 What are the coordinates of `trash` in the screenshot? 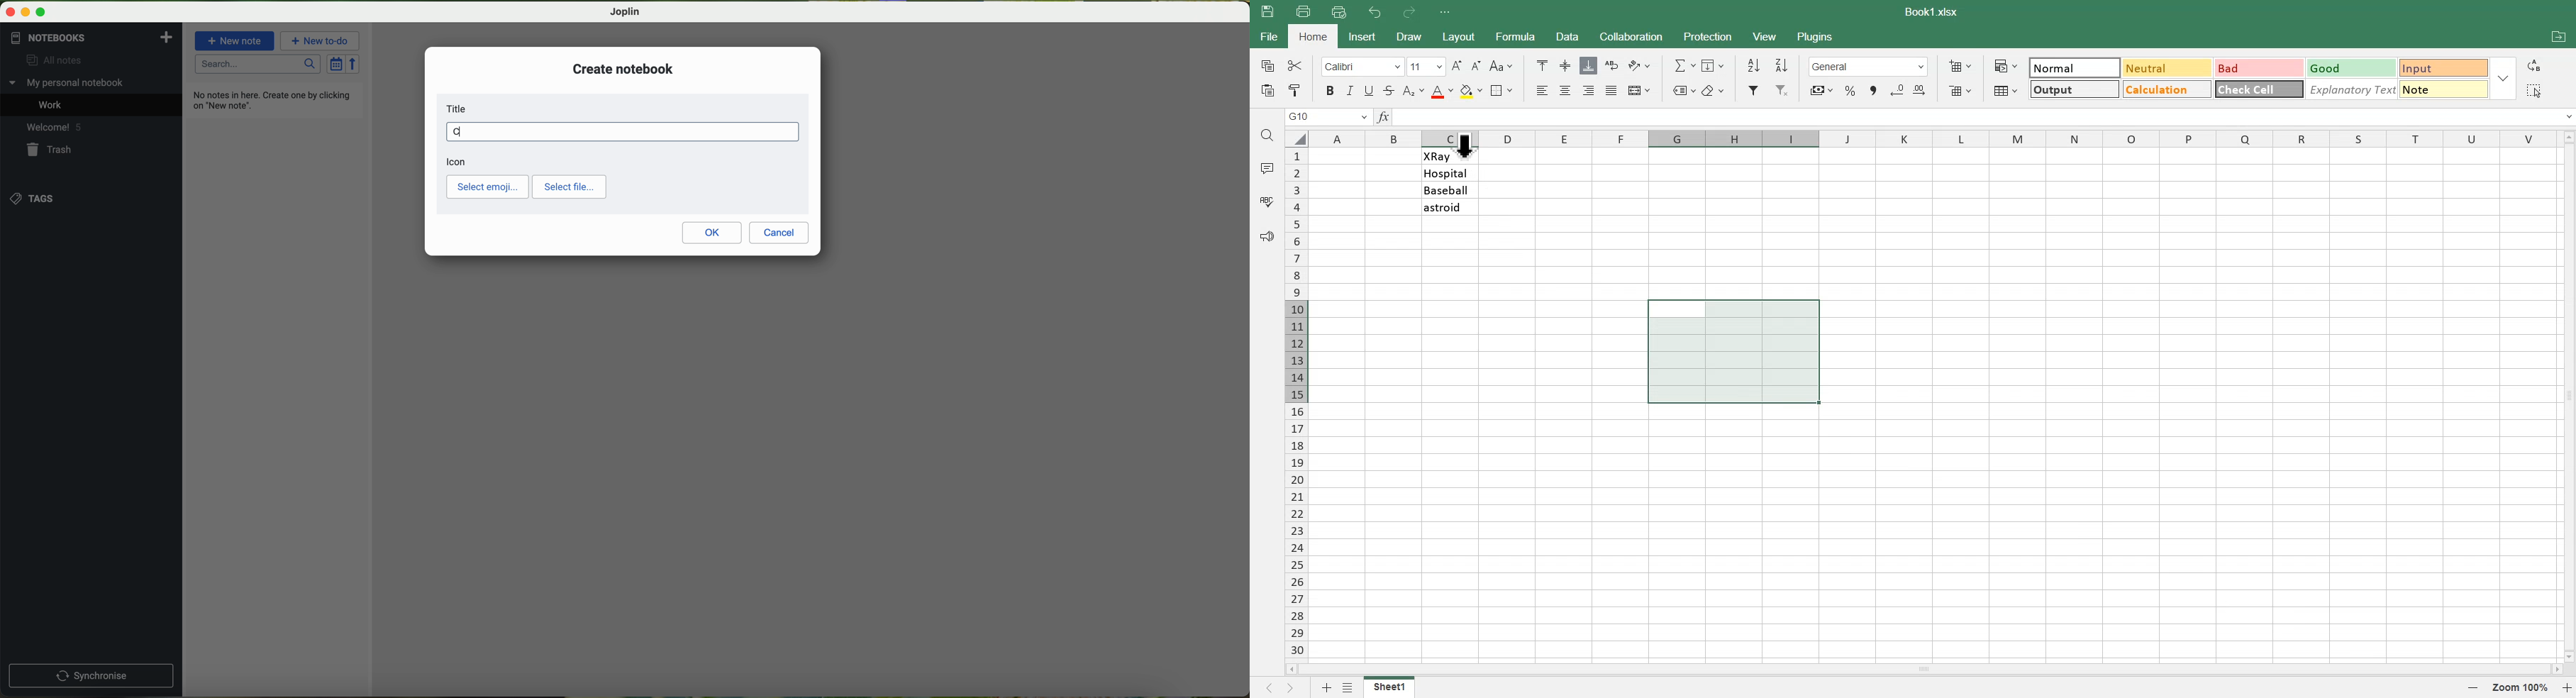 It's located at (51, 150).